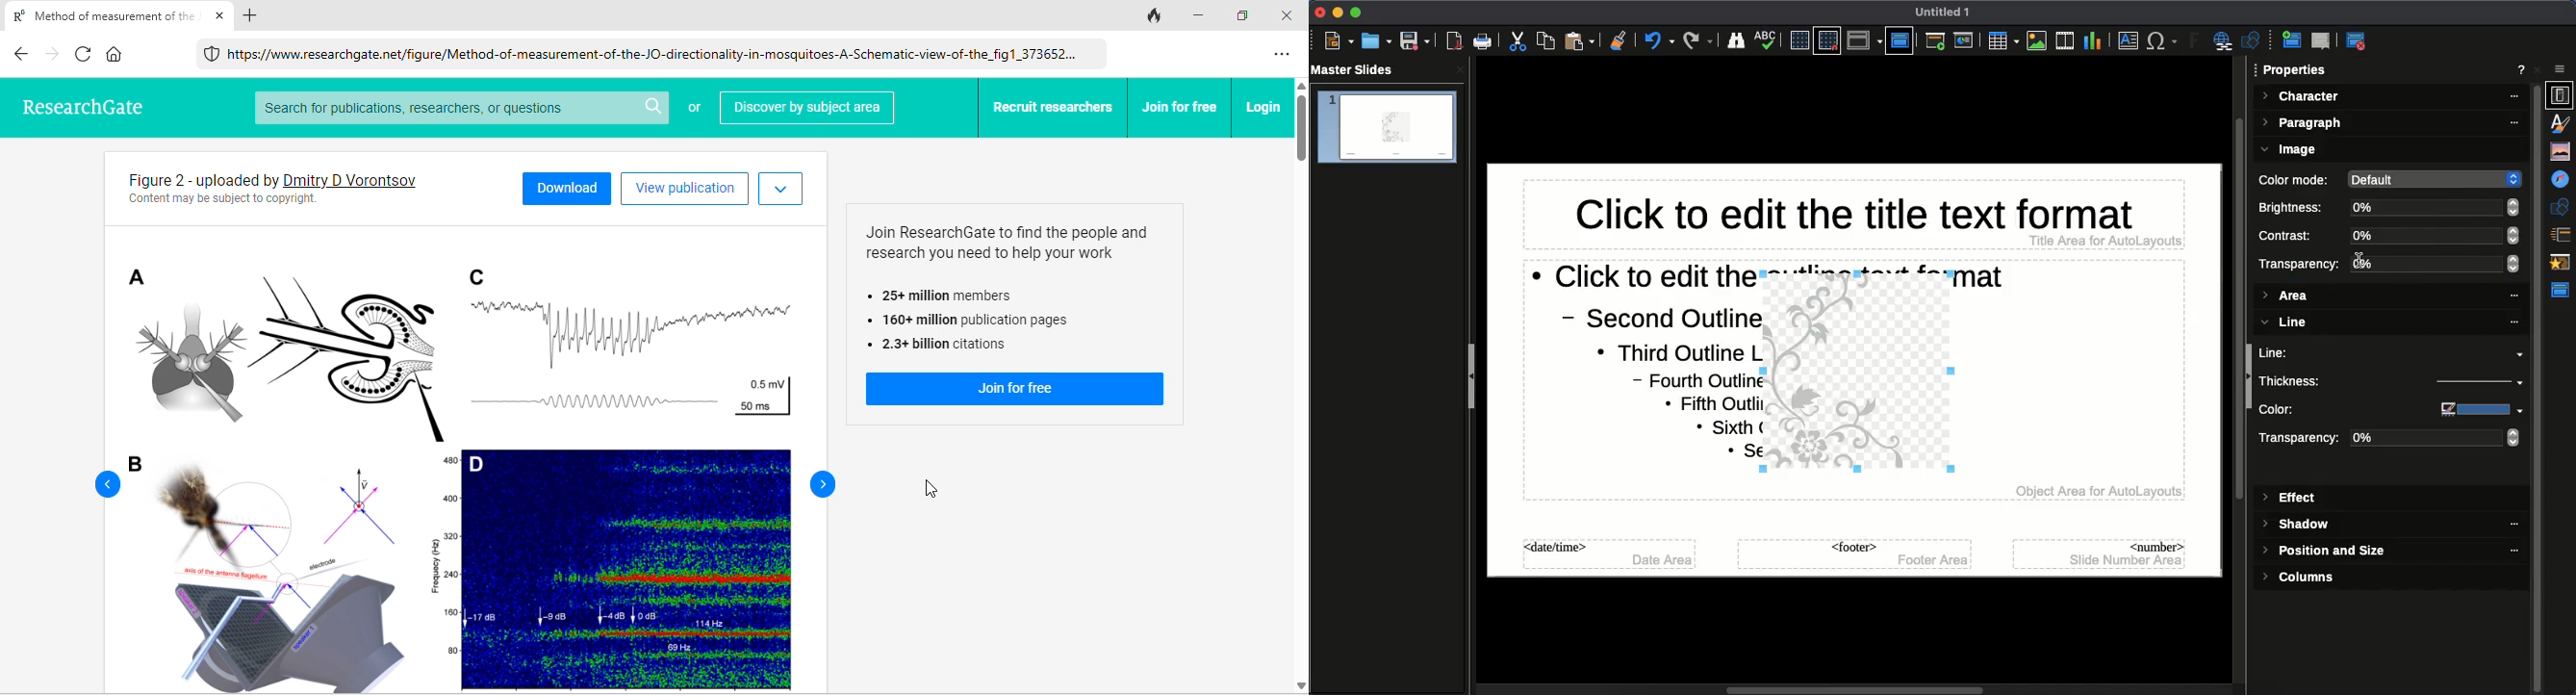 The image size is (2576, 700). What do you see at coordinates (18, 55) in the screenshot?
I see `back` at bounding box center [18, 55].